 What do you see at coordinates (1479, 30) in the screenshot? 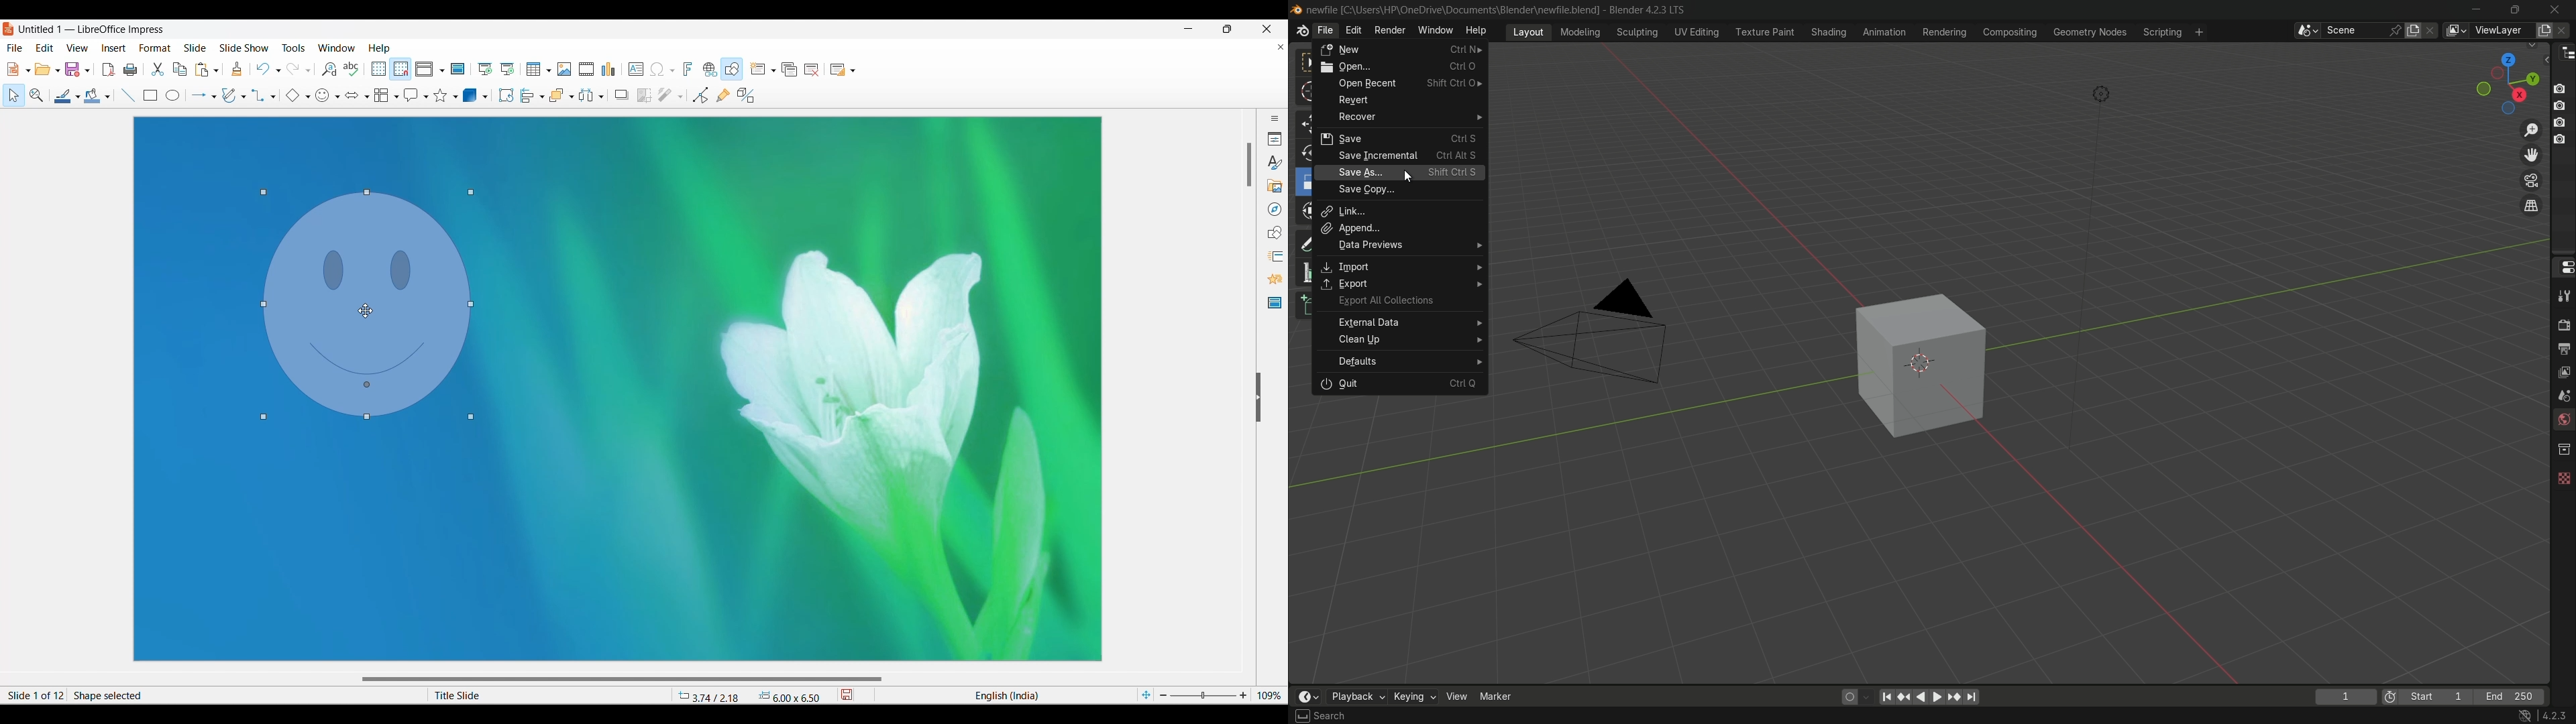
I see `help menu` at bounding box center [1479, 30].